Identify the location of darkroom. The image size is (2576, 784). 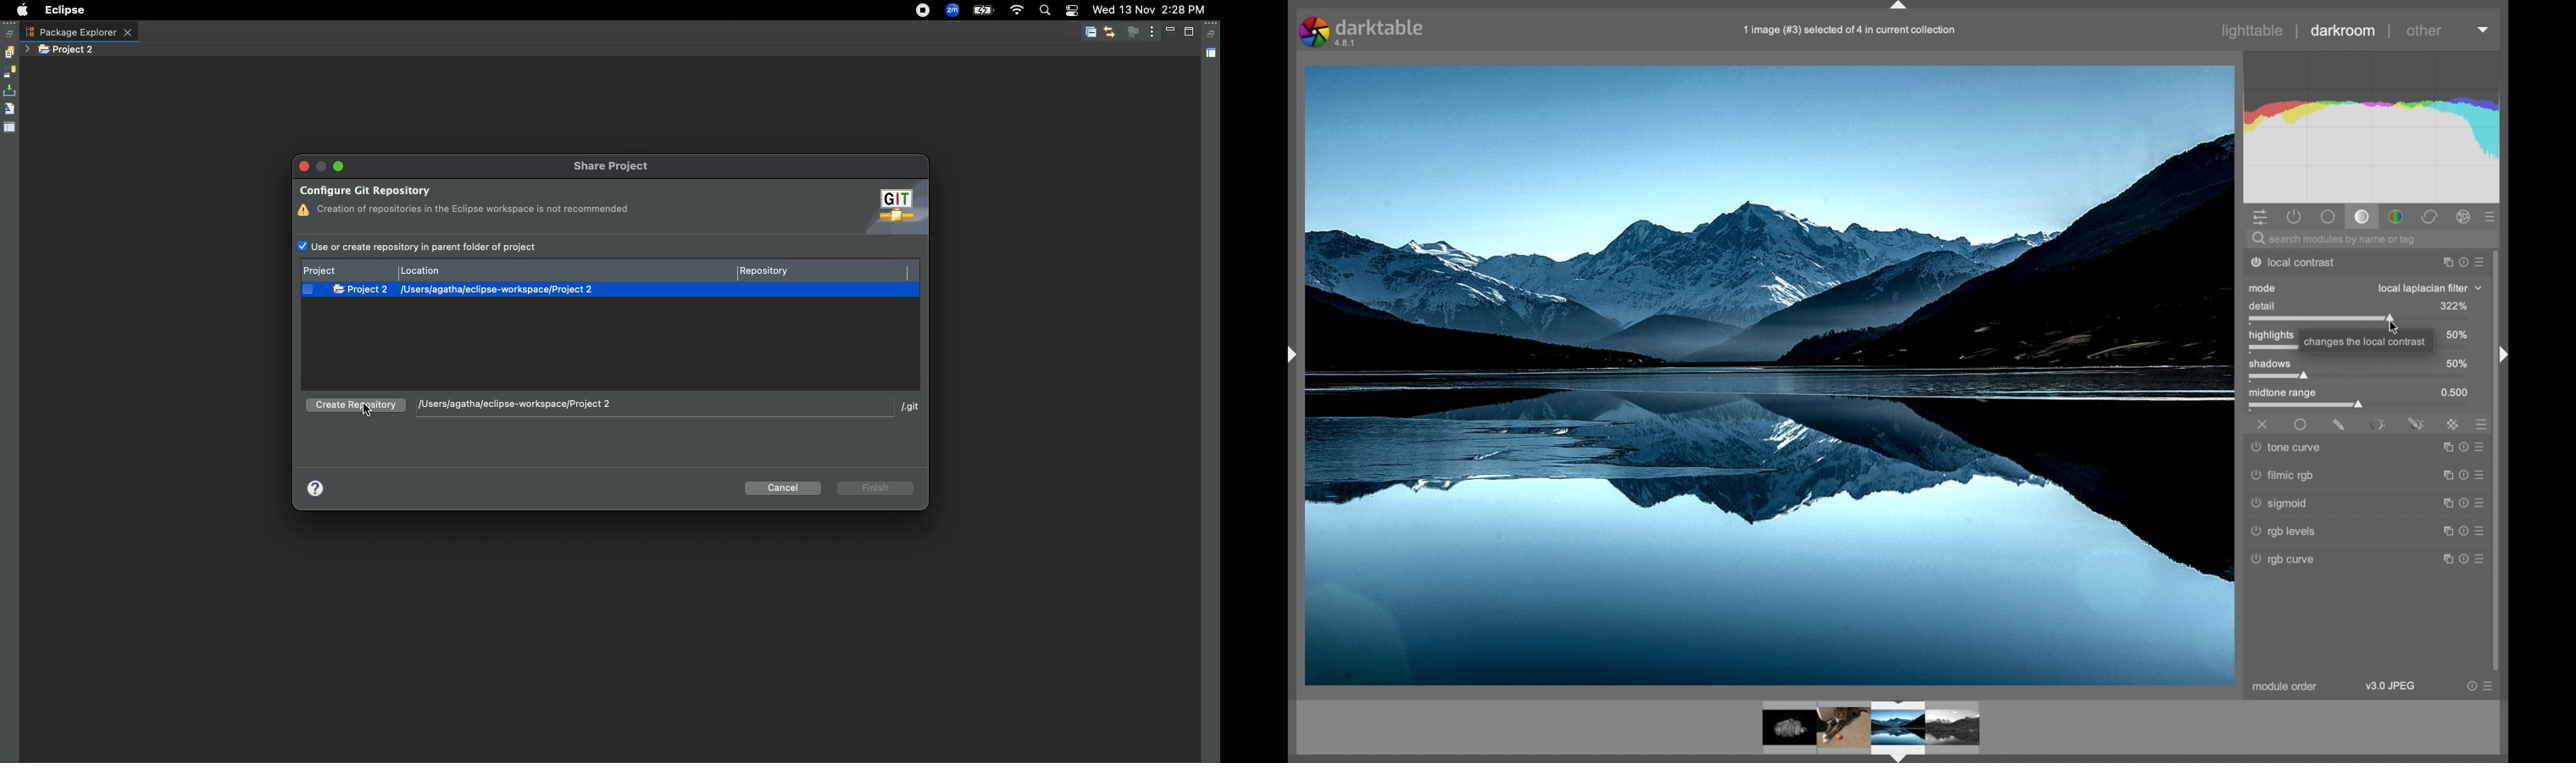
(2344, 31).